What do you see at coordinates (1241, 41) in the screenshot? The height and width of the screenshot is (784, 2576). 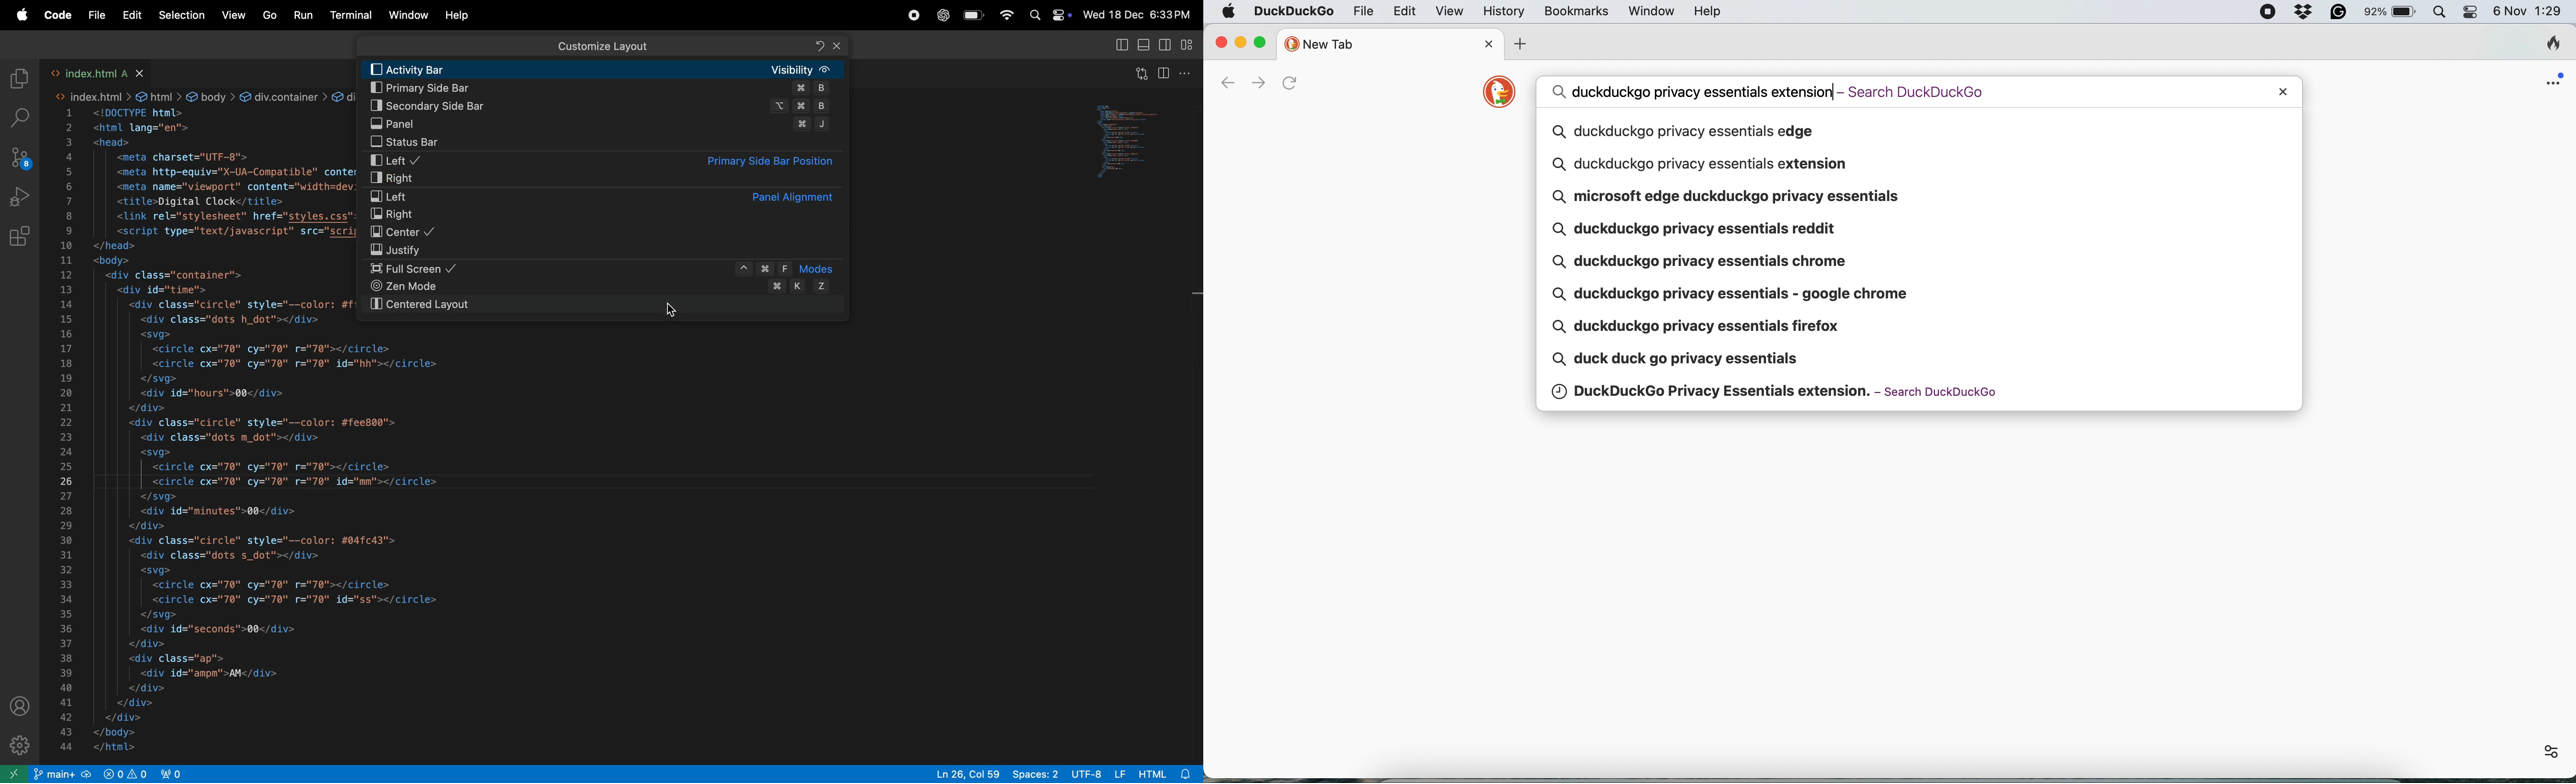 I see `minimise` at bounding box center [1241, 41].